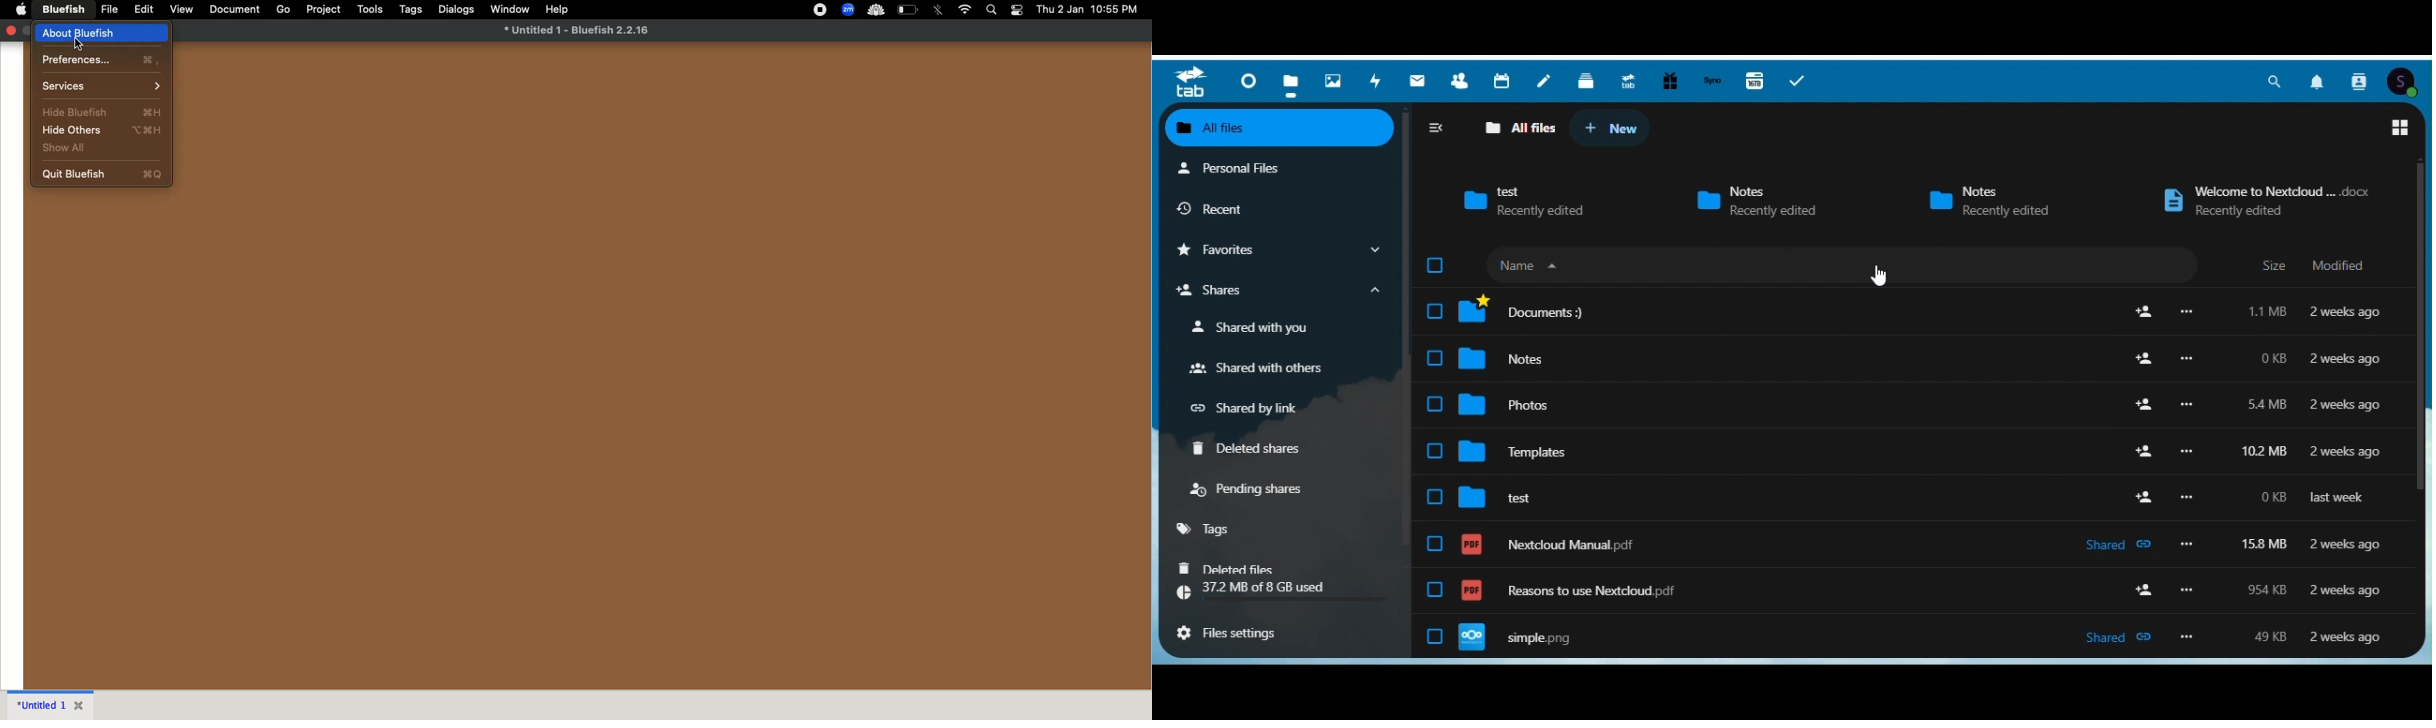 This screenshot has width=2436, height=728. Describe the element at coordinates (1913, 456) in the screenshot. I see `templates` at that location.